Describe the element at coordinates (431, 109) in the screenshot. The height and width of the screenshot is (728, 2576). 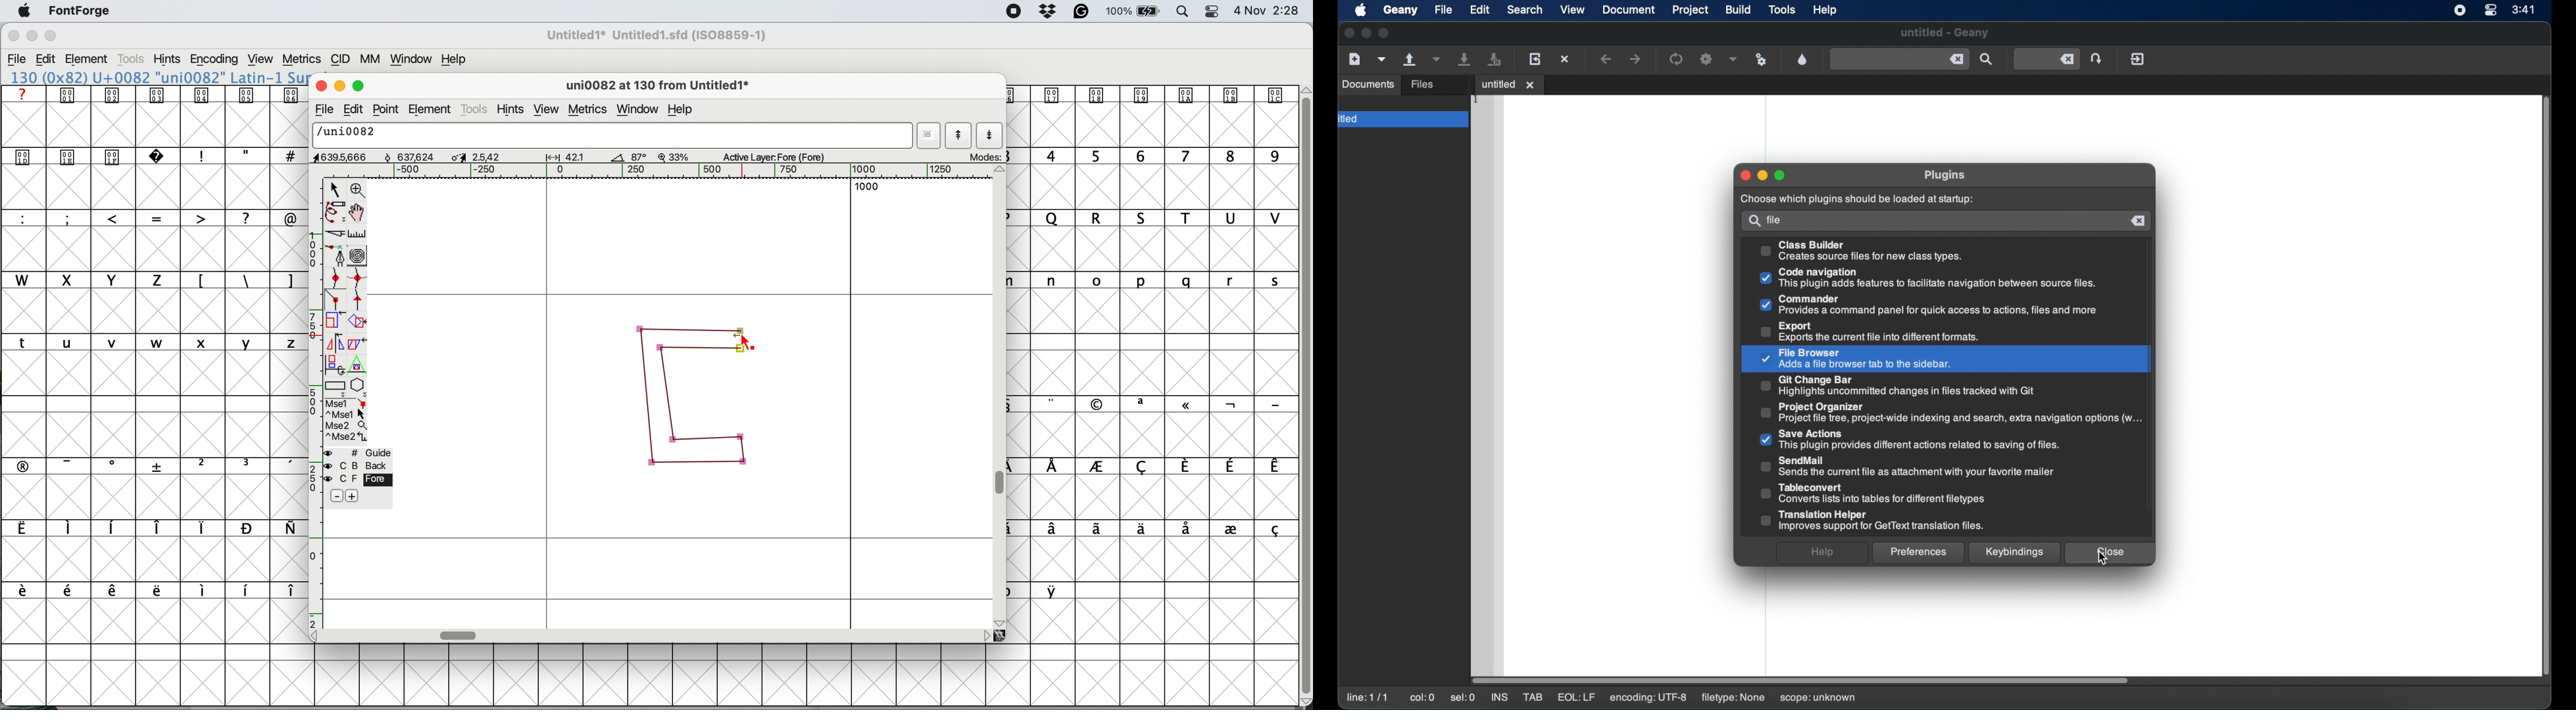
I see `element` at that location.